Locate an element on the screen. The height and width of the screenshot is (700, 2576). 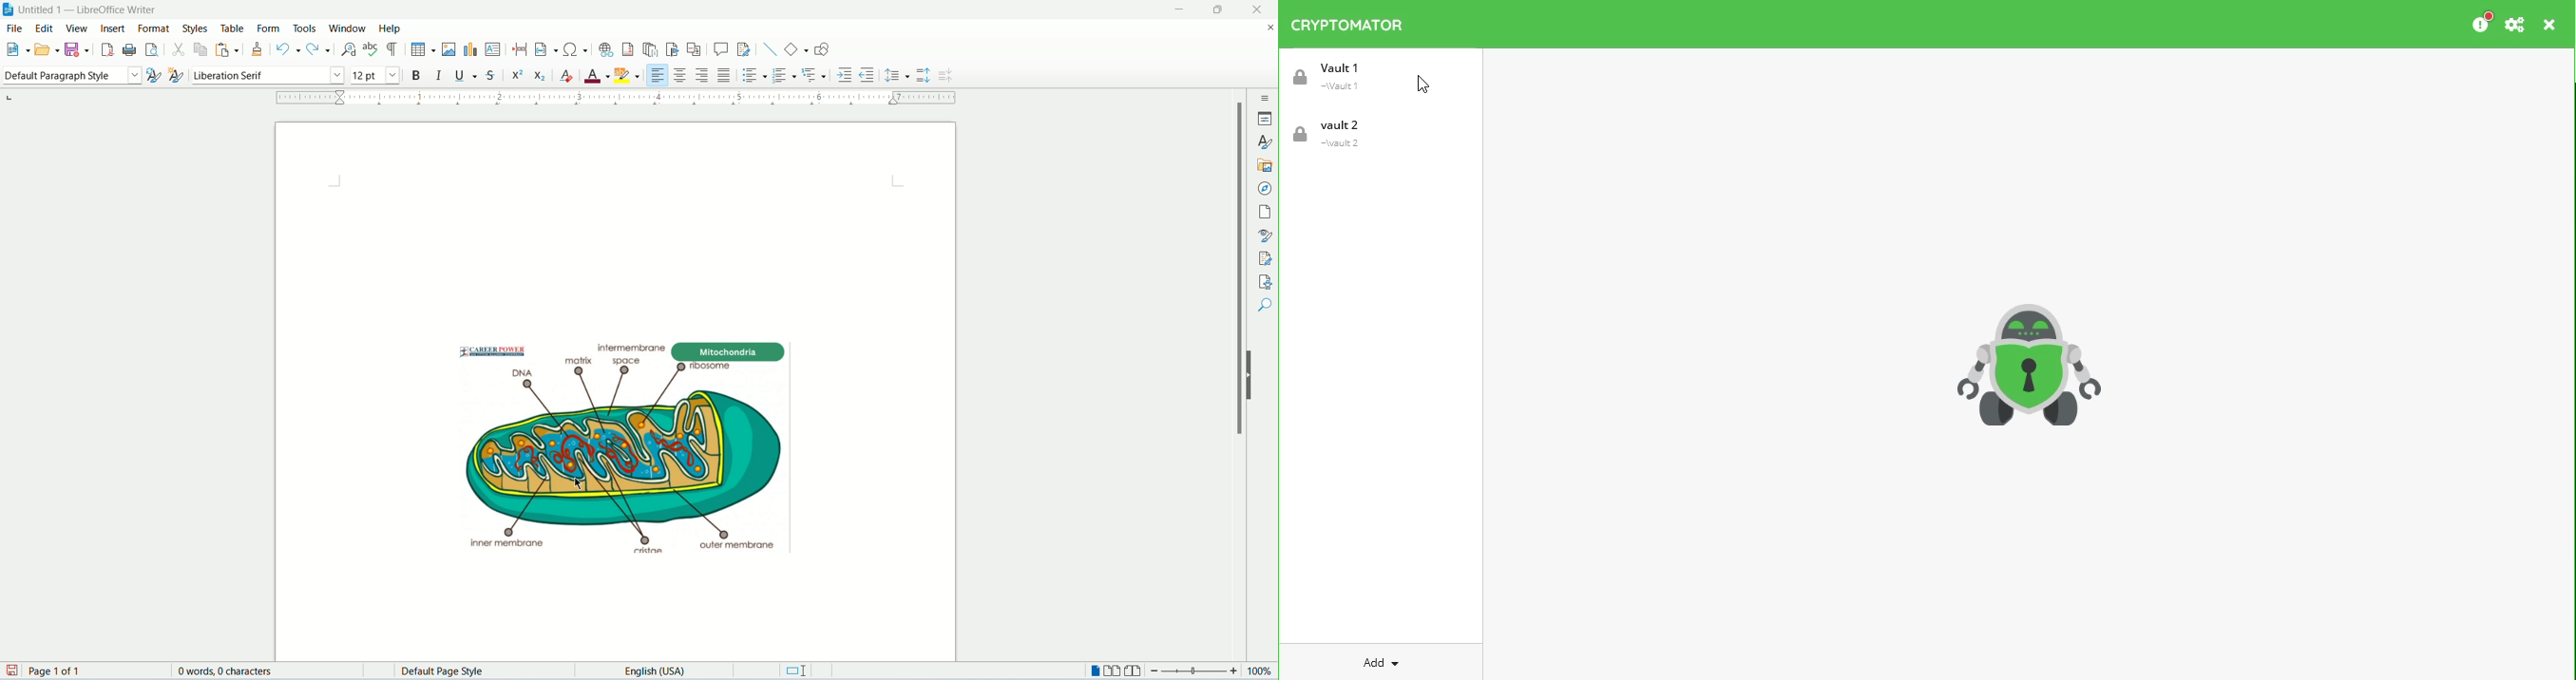
export as pdf is located at coordinates (107, 51).